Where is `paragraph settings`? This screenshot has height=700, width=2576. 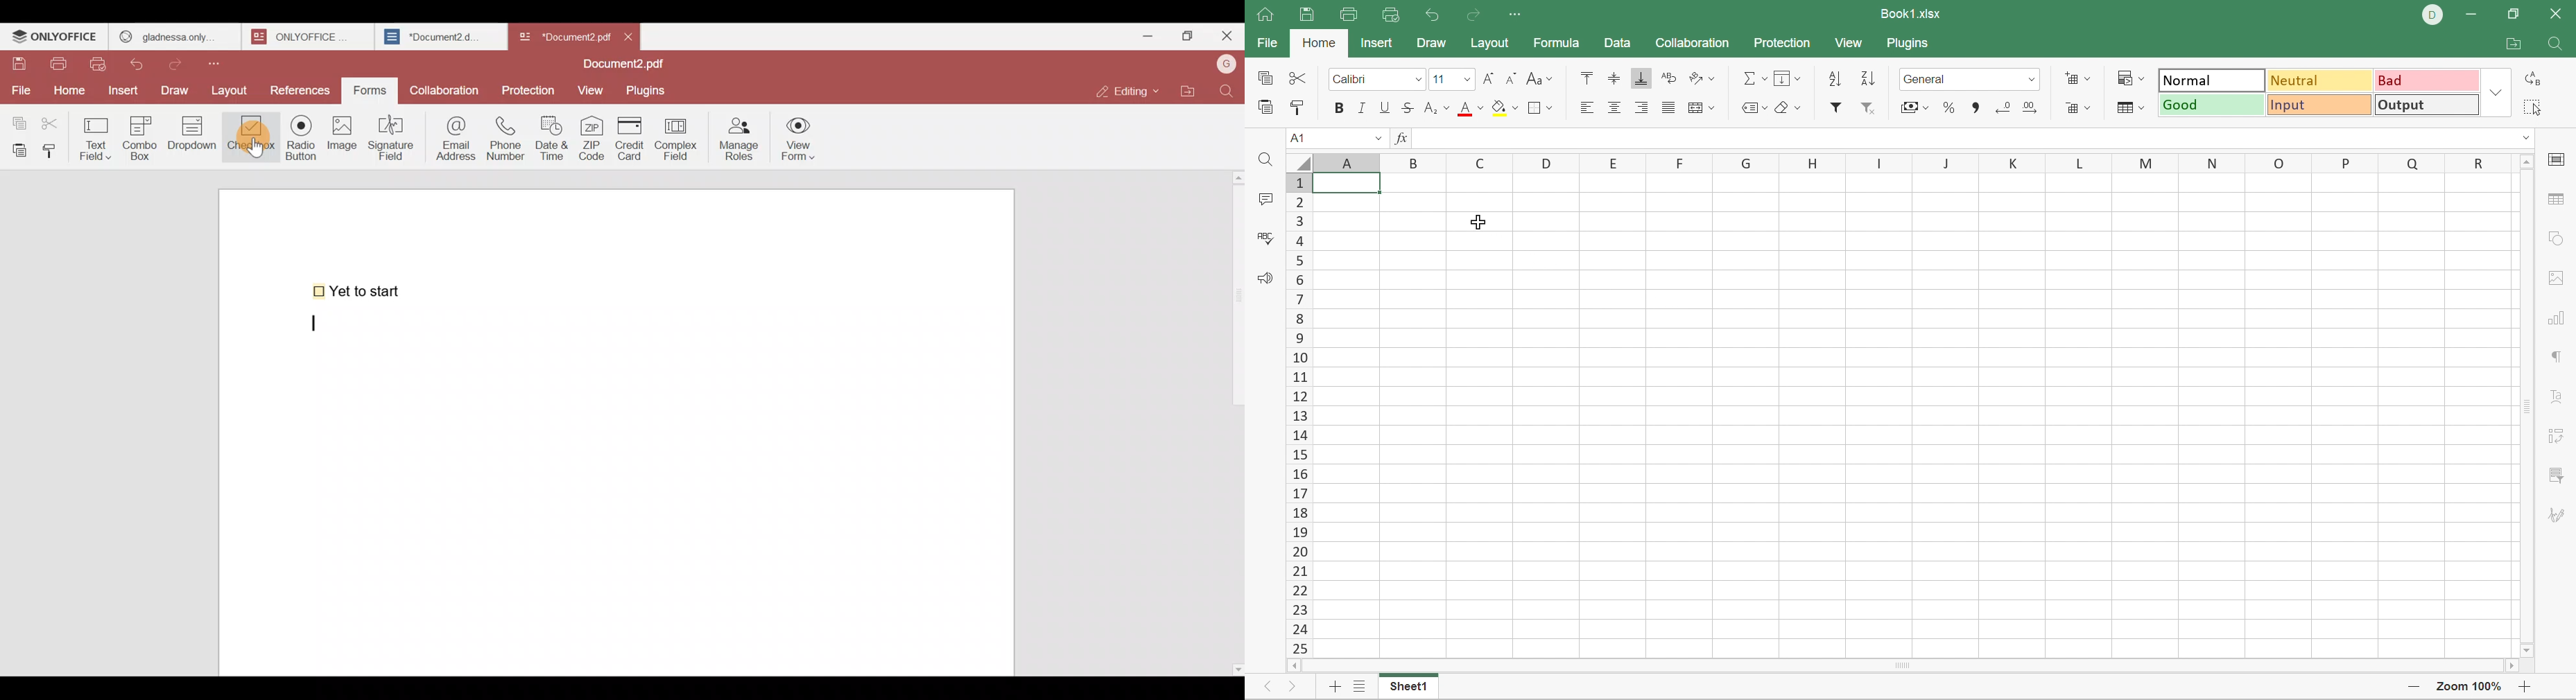 paragraph settings is located at coordinates (2561, 360).